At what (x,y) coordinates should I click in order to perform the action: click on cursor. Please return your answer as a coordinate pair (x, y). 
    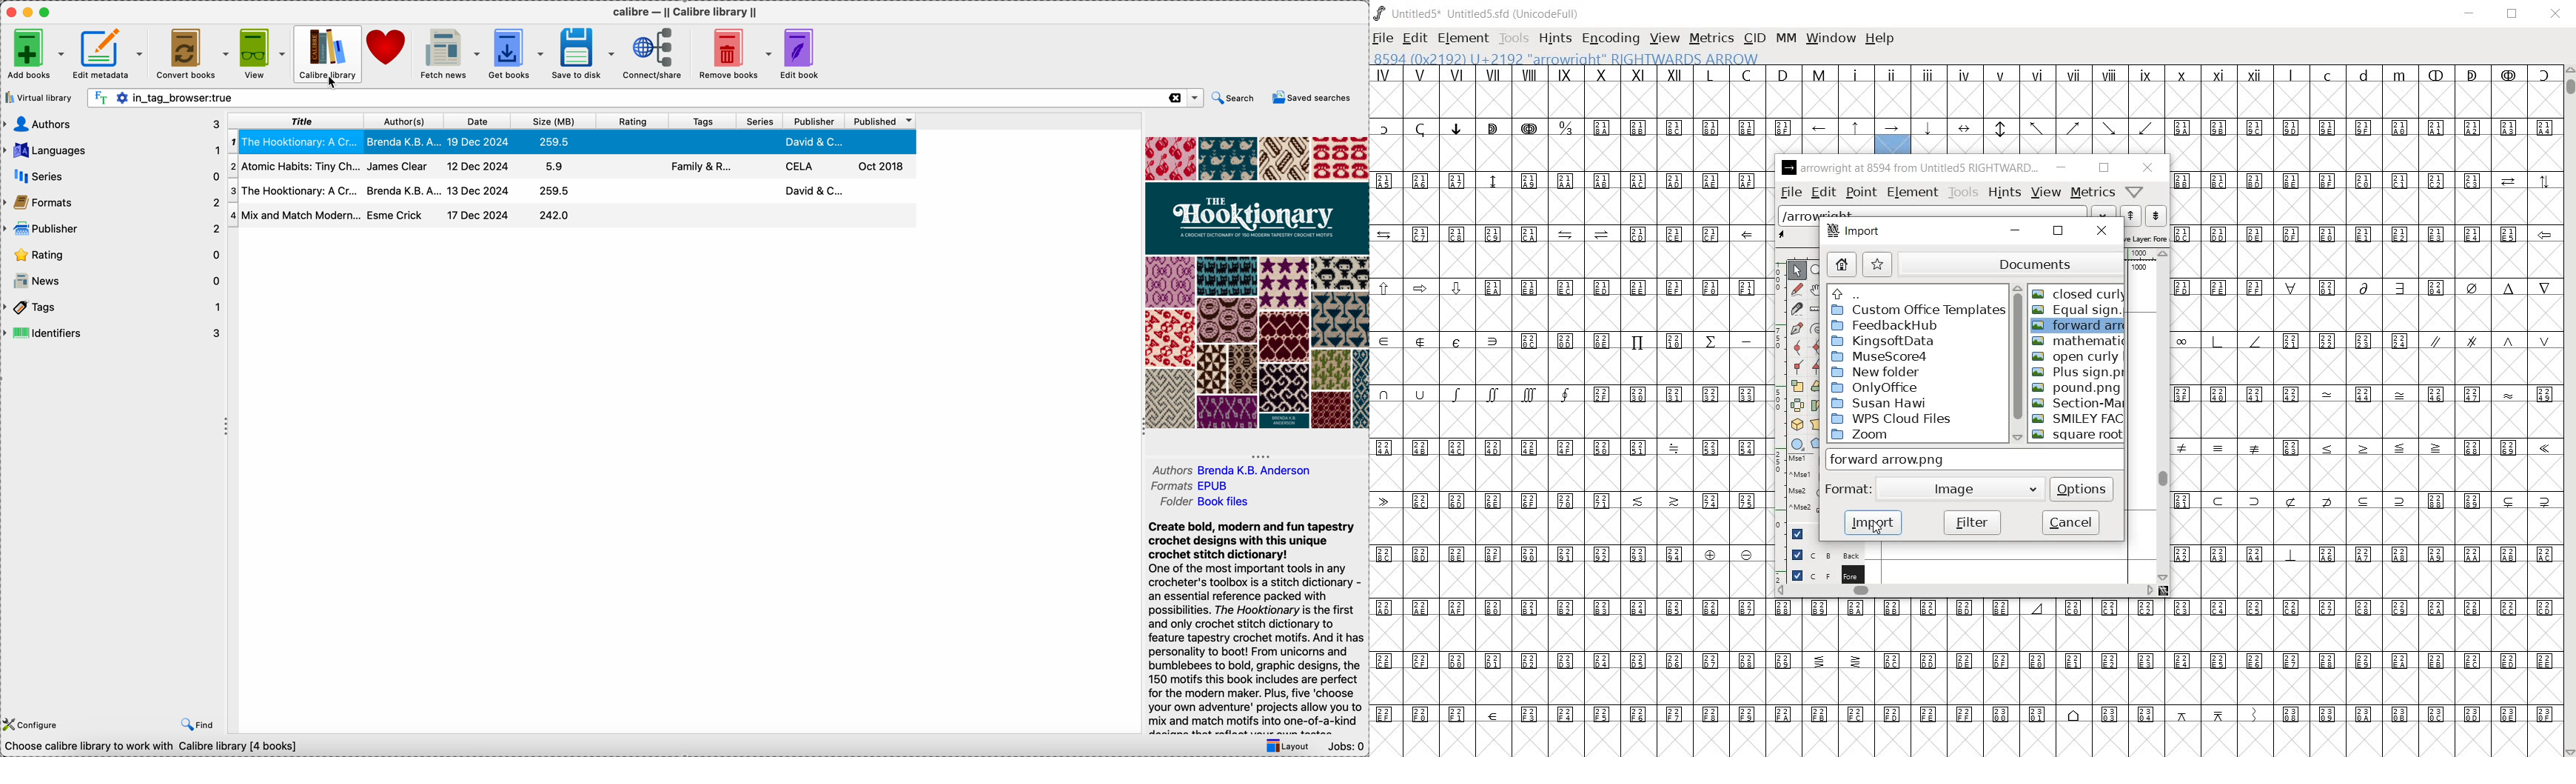
    Looking at the image, I should click on (332, 84).